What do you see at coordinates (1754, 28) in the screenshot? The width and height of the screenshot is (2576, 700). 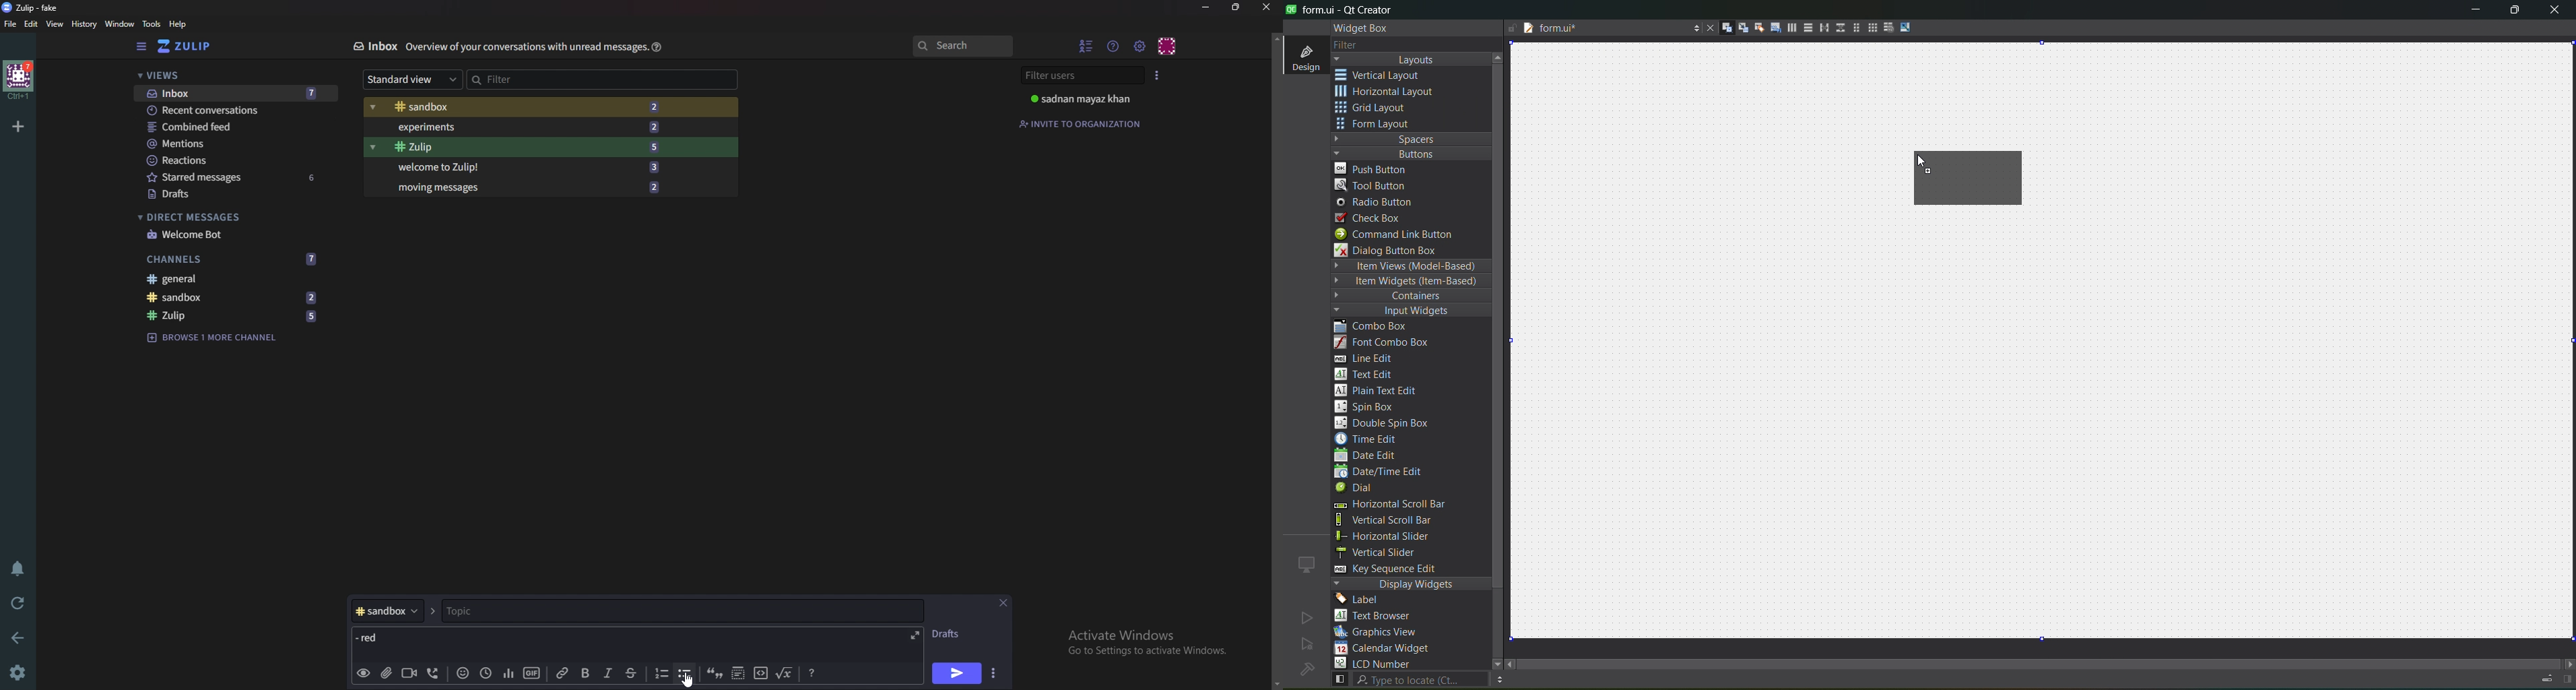 I see `edit buddies` at bounding box center [1754, 28].